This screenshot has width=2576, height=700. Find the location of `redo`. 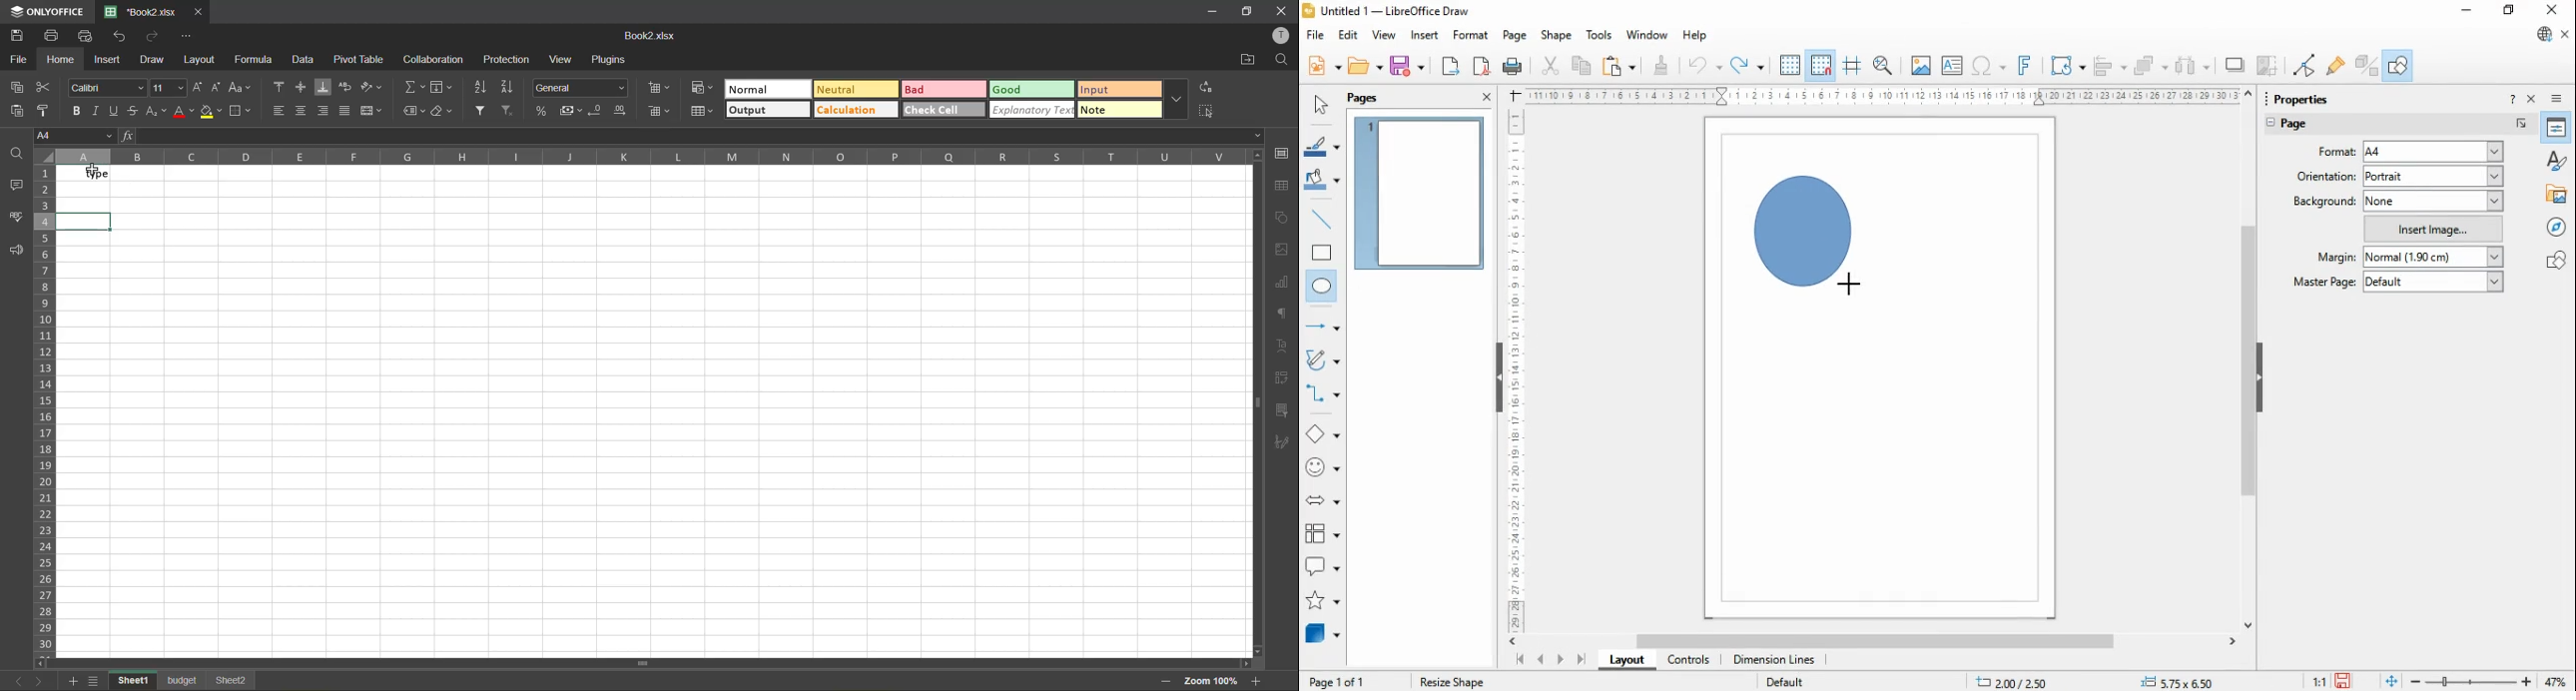

redo is located at coordinates (155, 37).